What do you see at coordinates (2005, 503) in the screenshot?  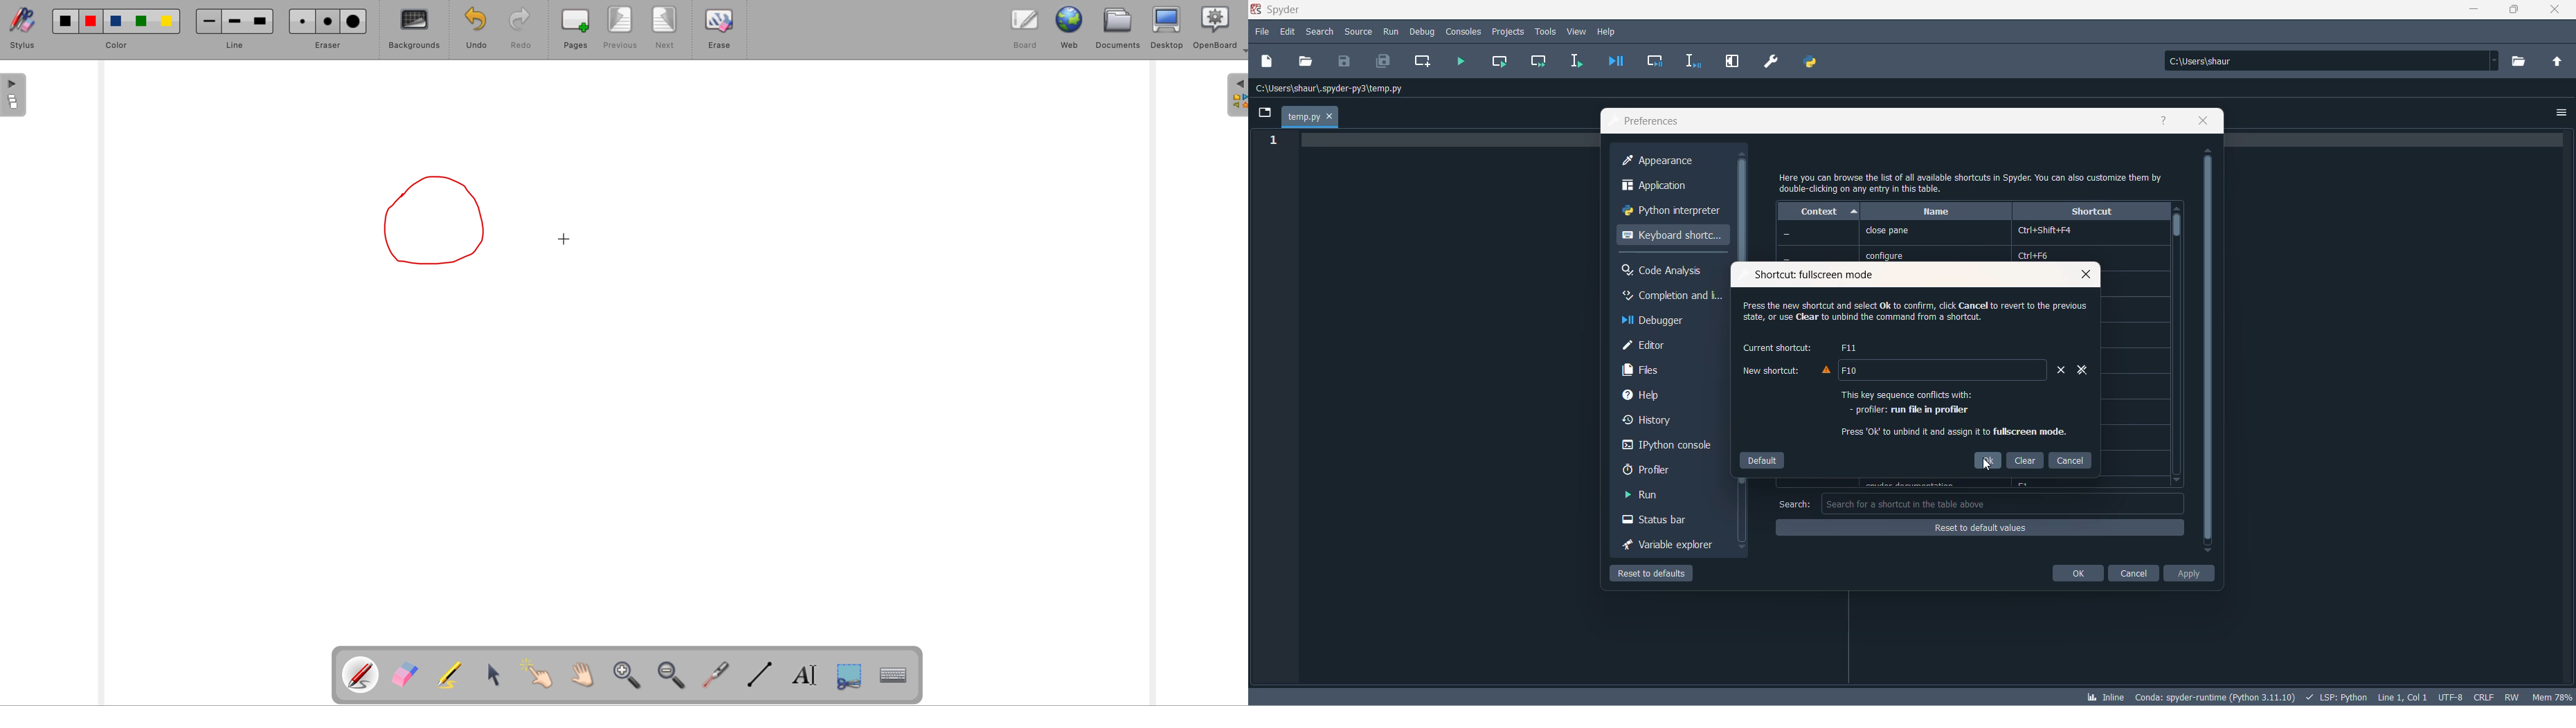 I see `search box` at bounding box center [2005, 503].